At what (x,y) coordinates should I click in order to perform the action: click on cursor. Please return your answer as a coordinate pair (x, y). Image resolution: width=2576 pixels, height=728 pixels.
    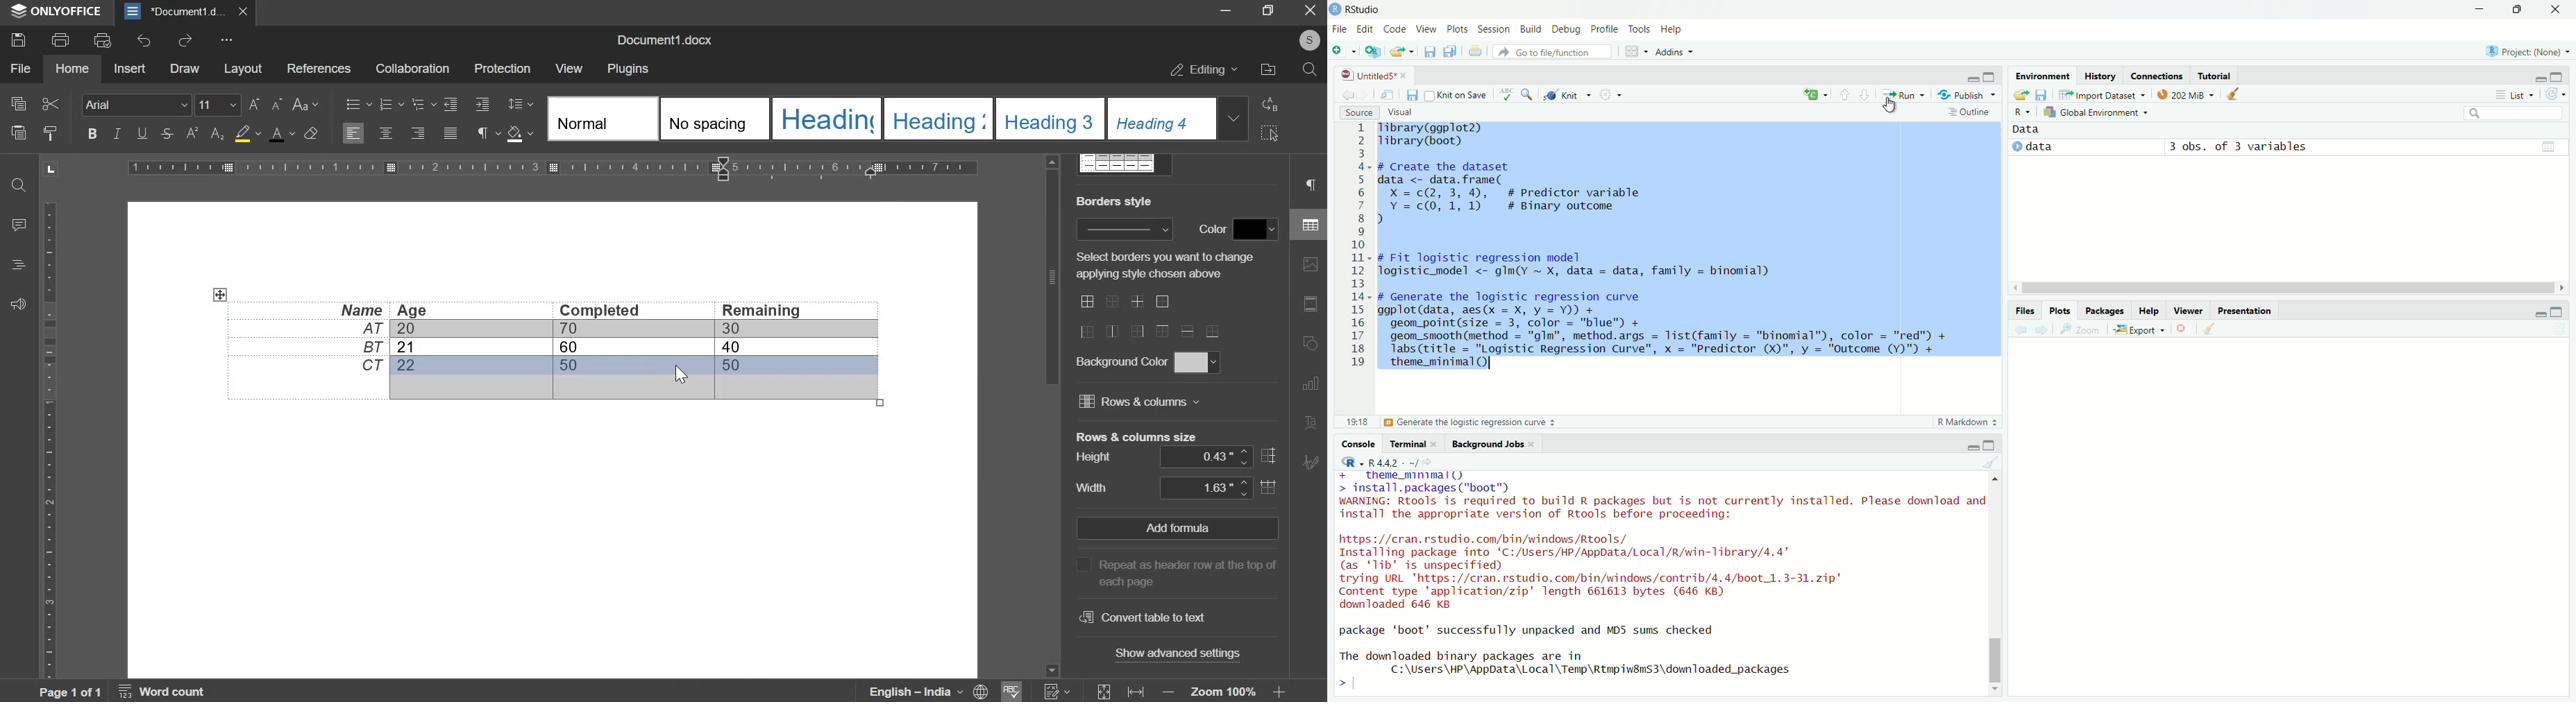
    Looking at the image, I should click on (1889, 105).